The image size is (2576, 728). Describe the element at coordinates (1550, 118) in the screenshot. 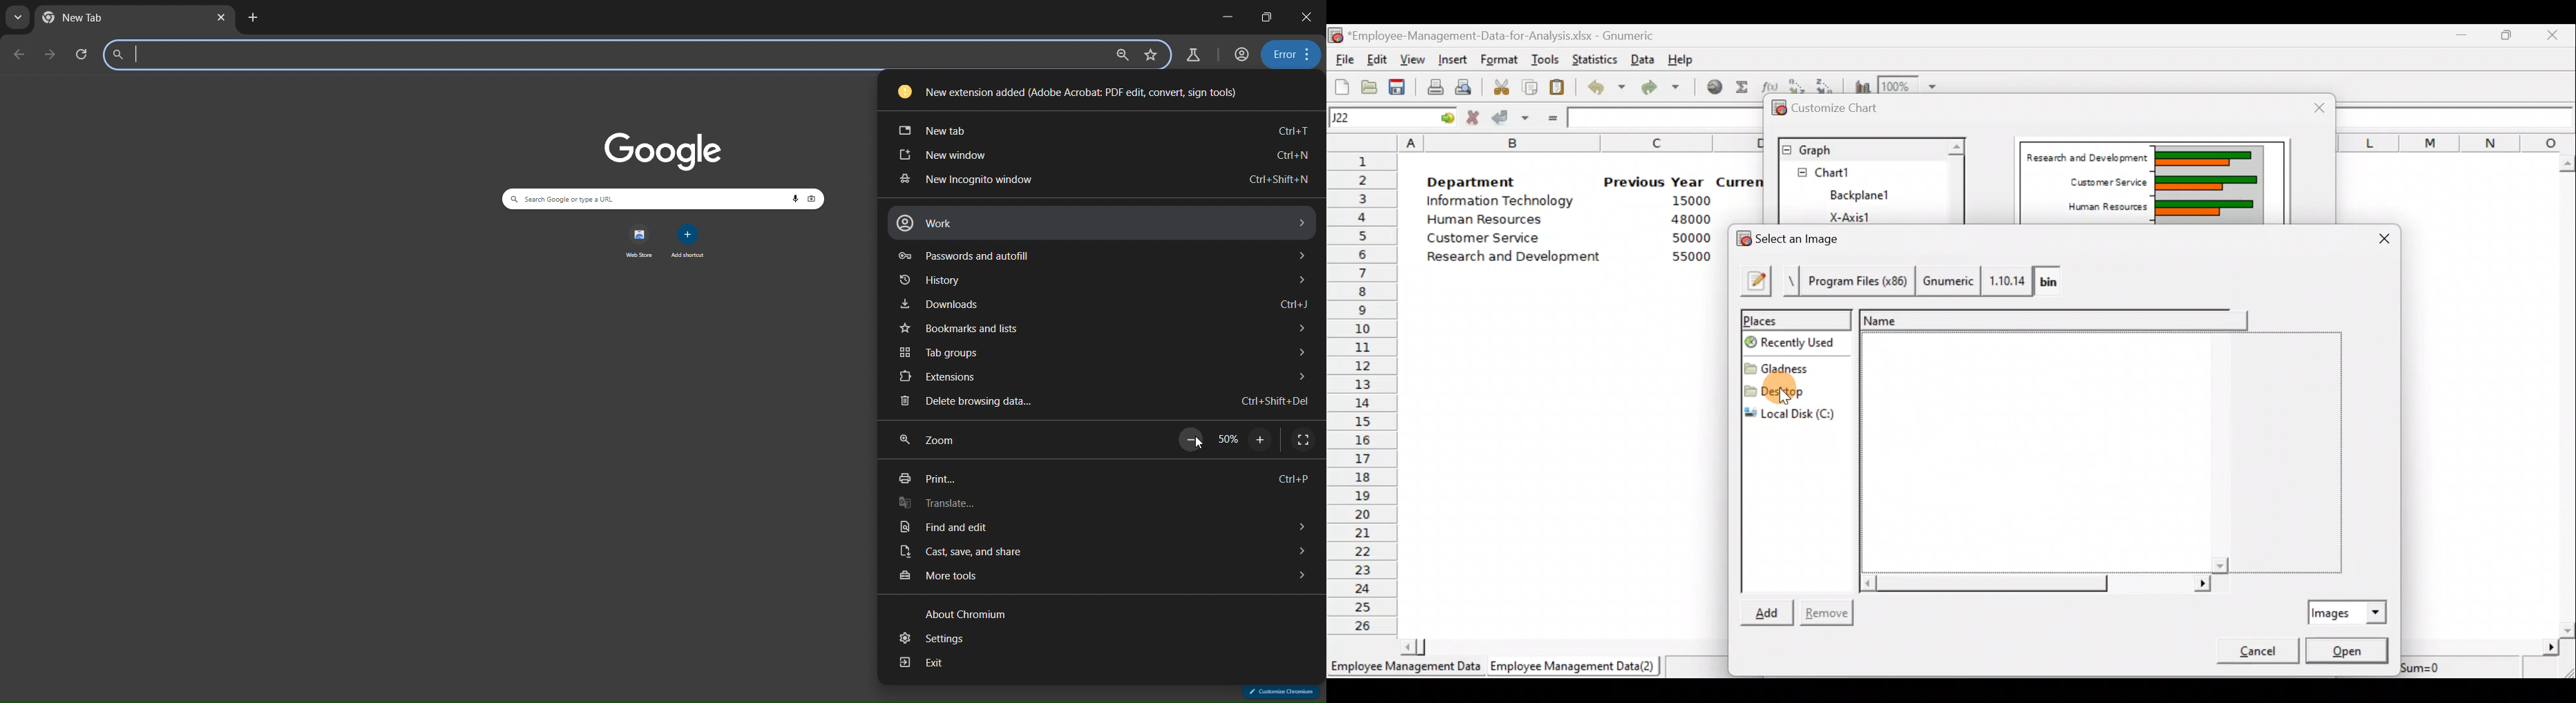

I see `Enter formula` at that location.